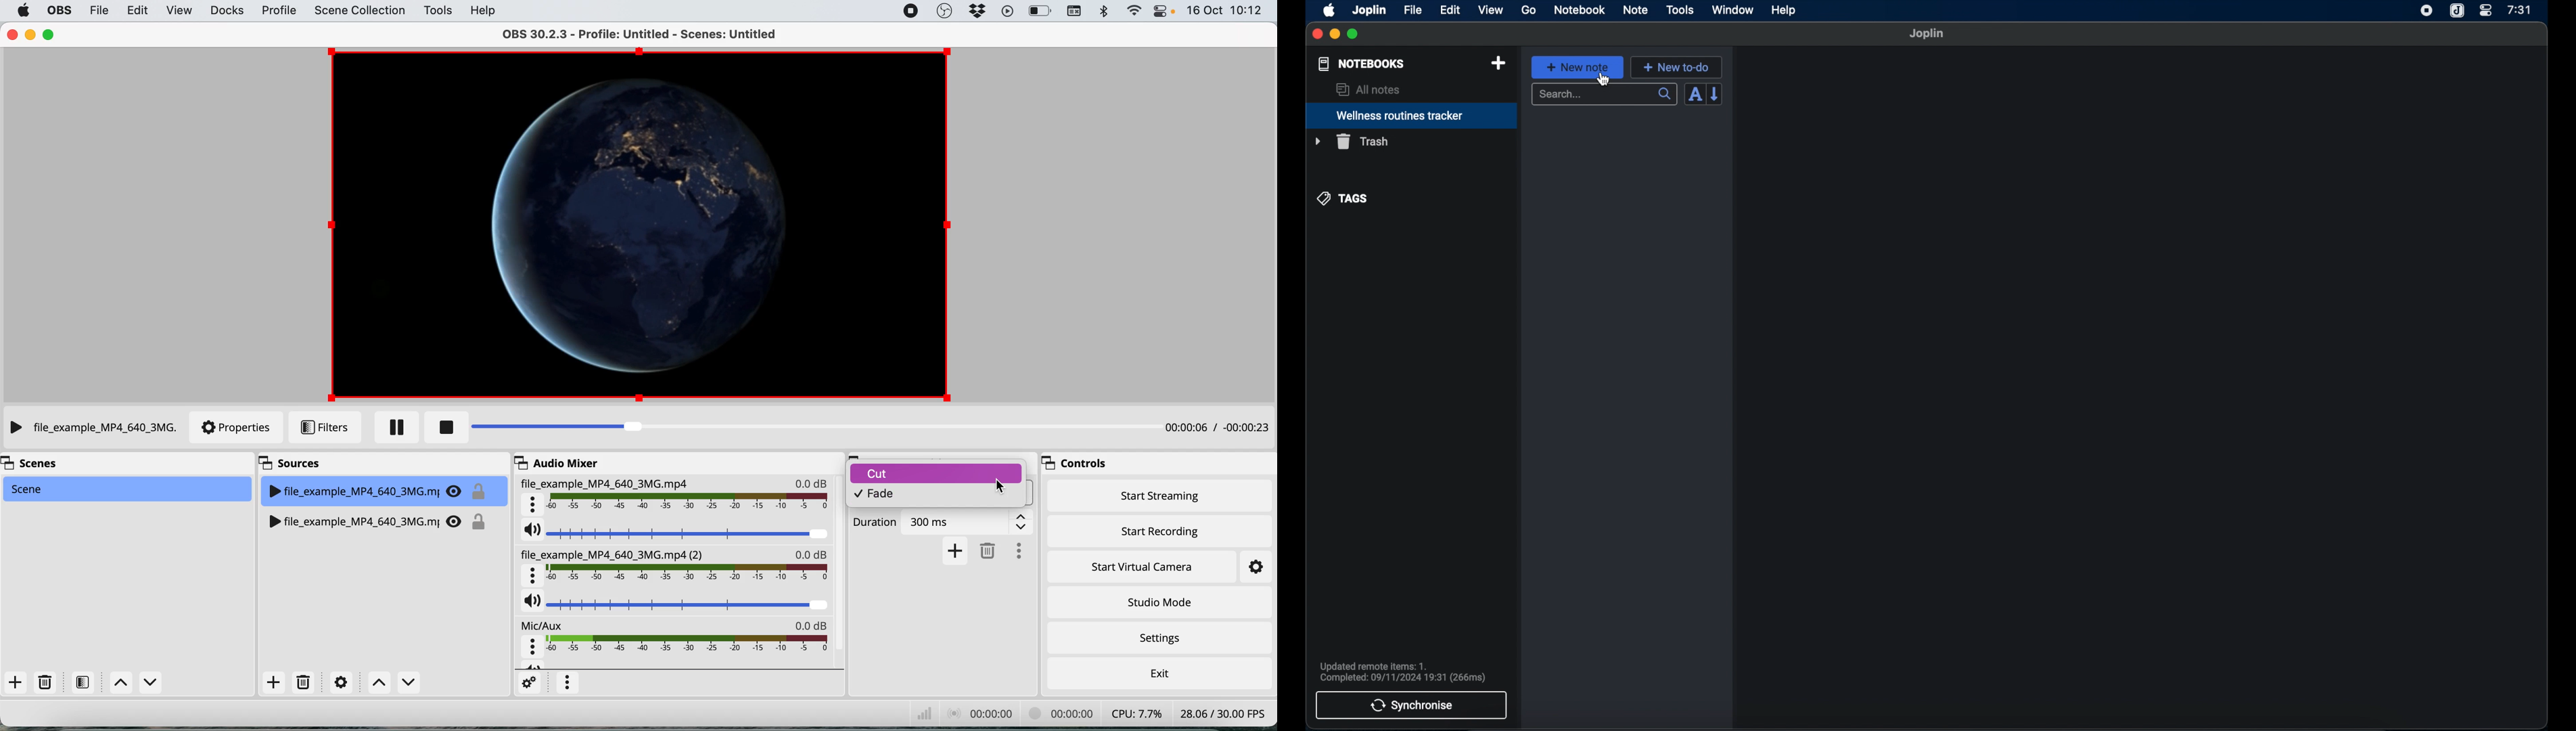  I want to click on minimise, so click(30, 35).